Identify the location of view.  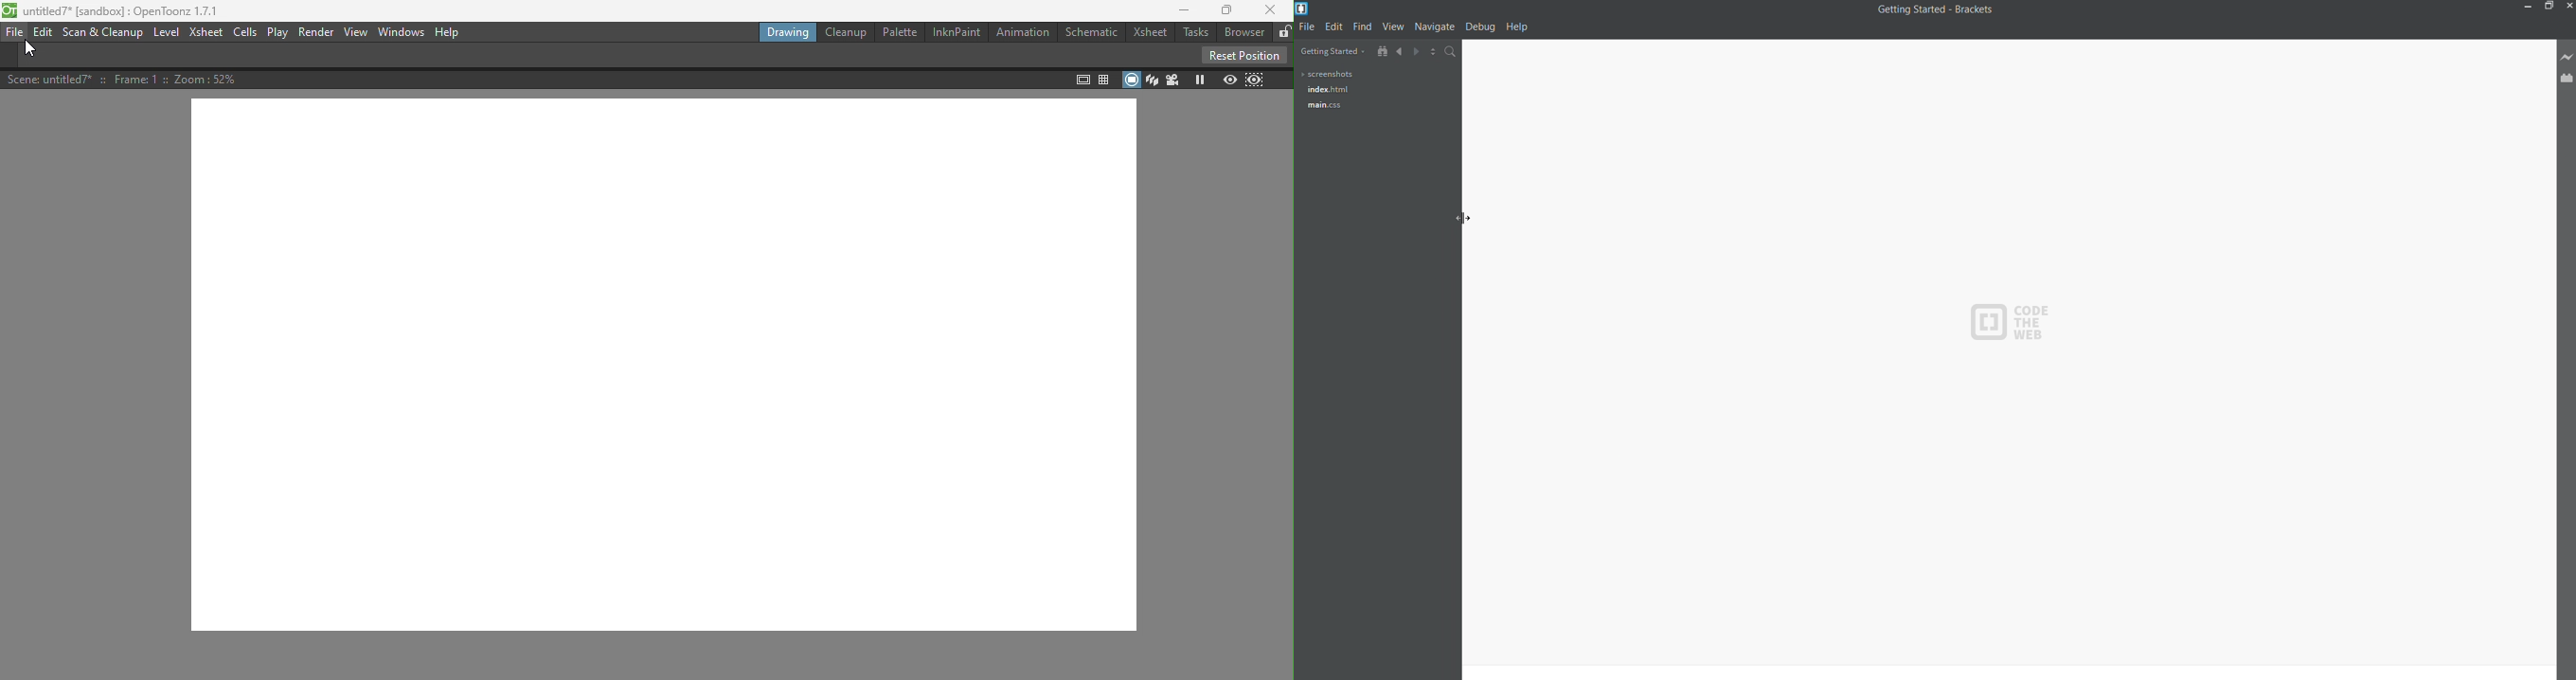
(1392, 25).